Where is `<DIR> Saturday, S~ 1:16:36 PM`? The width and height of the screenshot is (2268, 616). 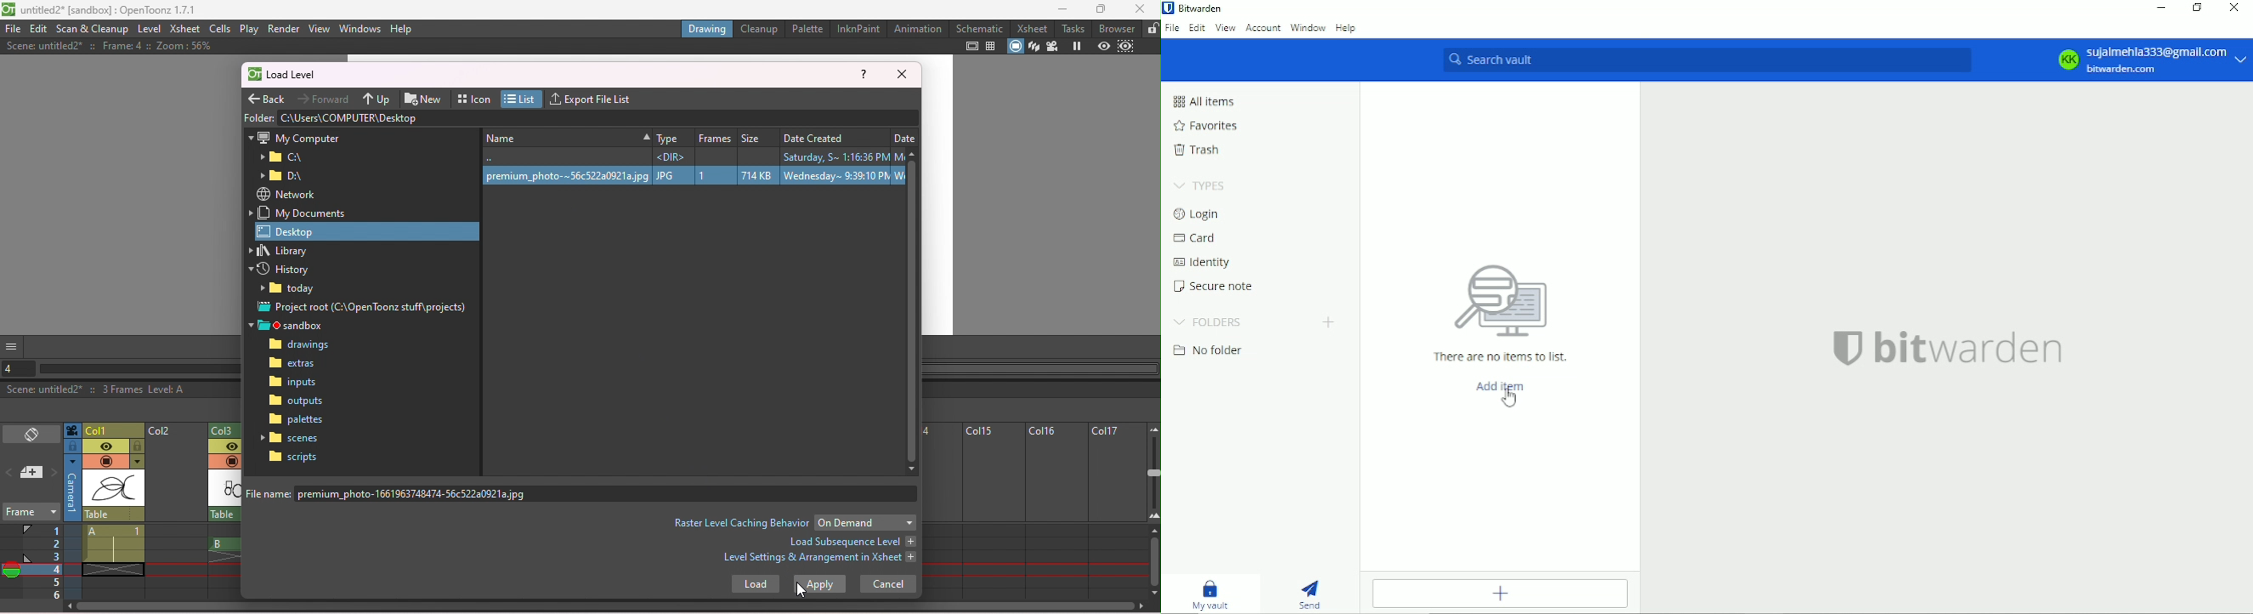
<DIR> Saturday, S~ 1:16:36 PM is located at coordinates (690, 156).